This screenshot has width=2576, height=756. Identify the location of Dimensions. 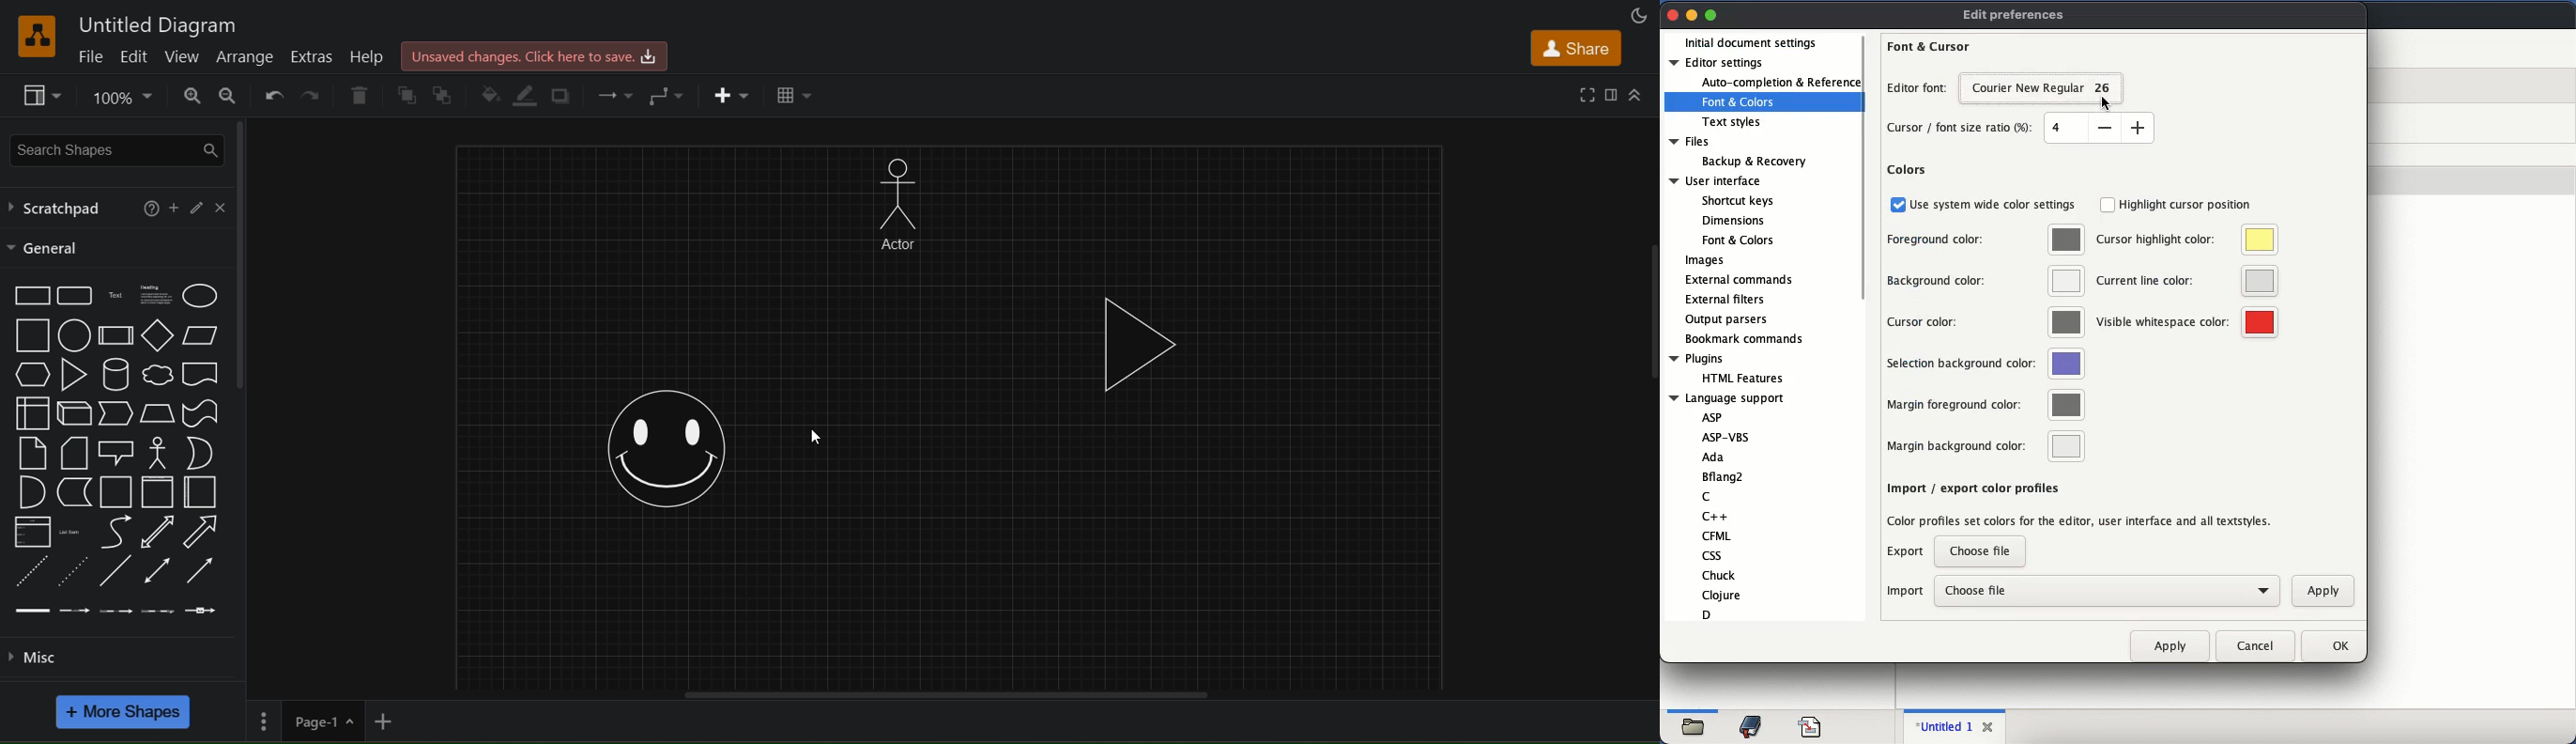
(1734, 221).